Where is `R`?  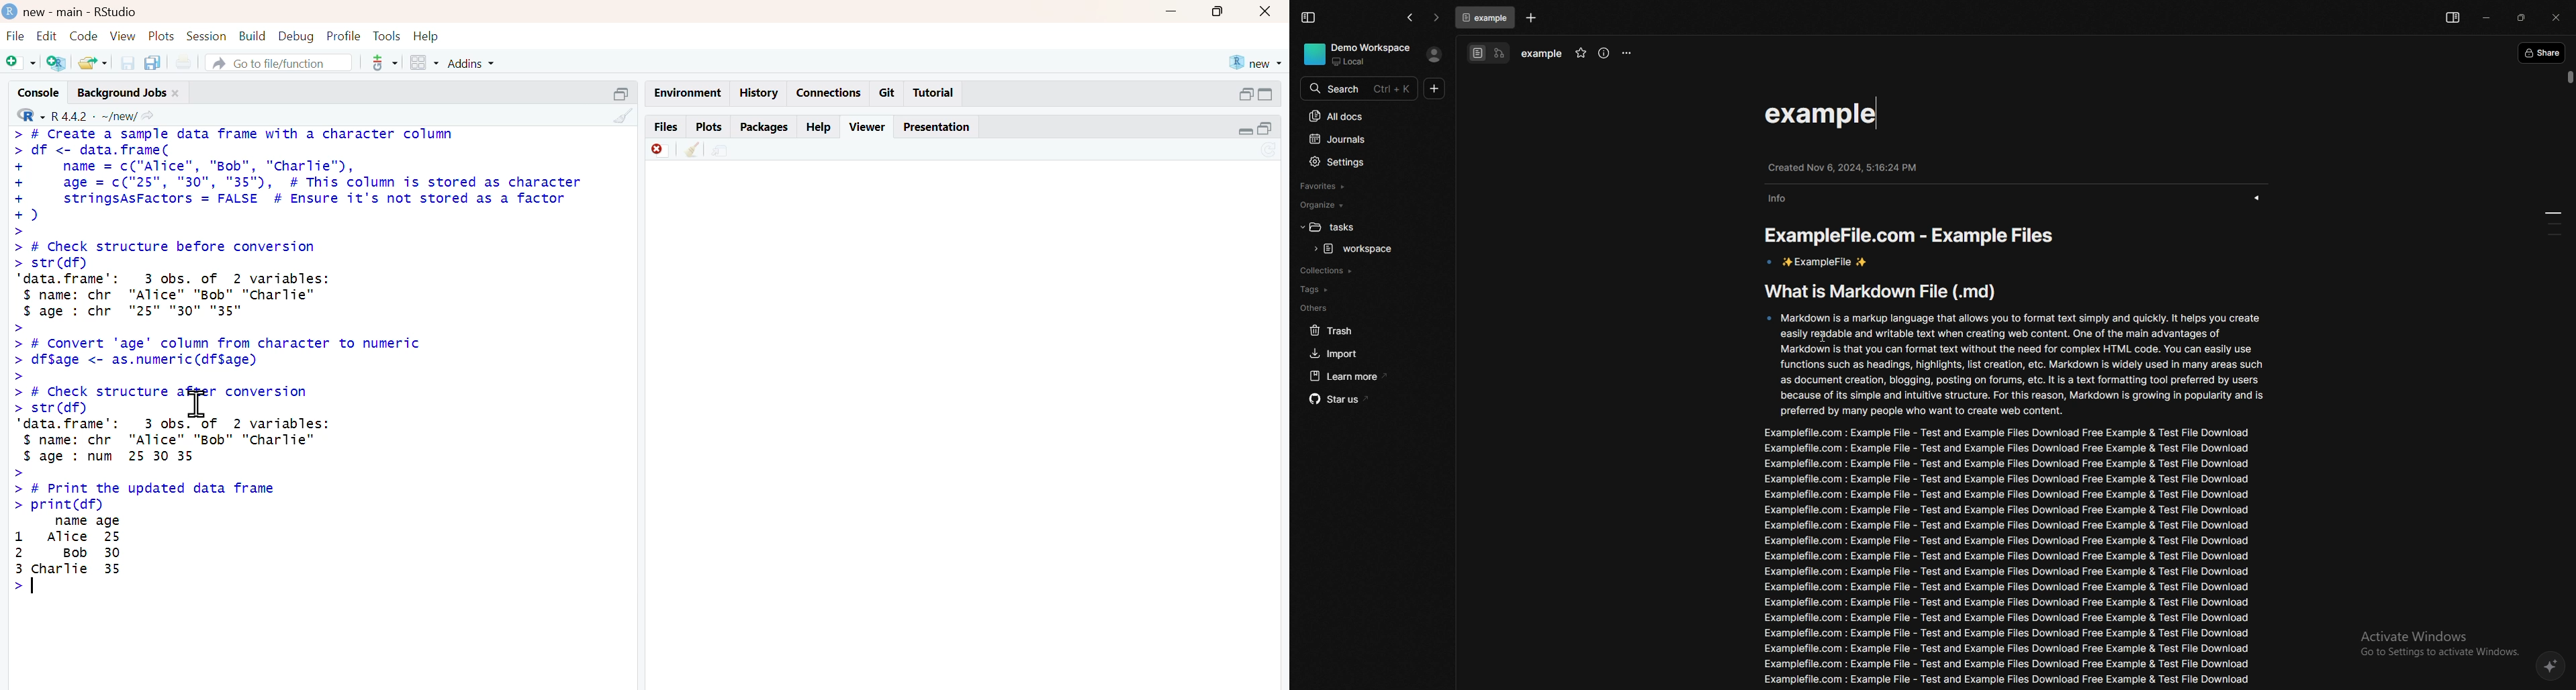
R is located at coordinates (31, 115).